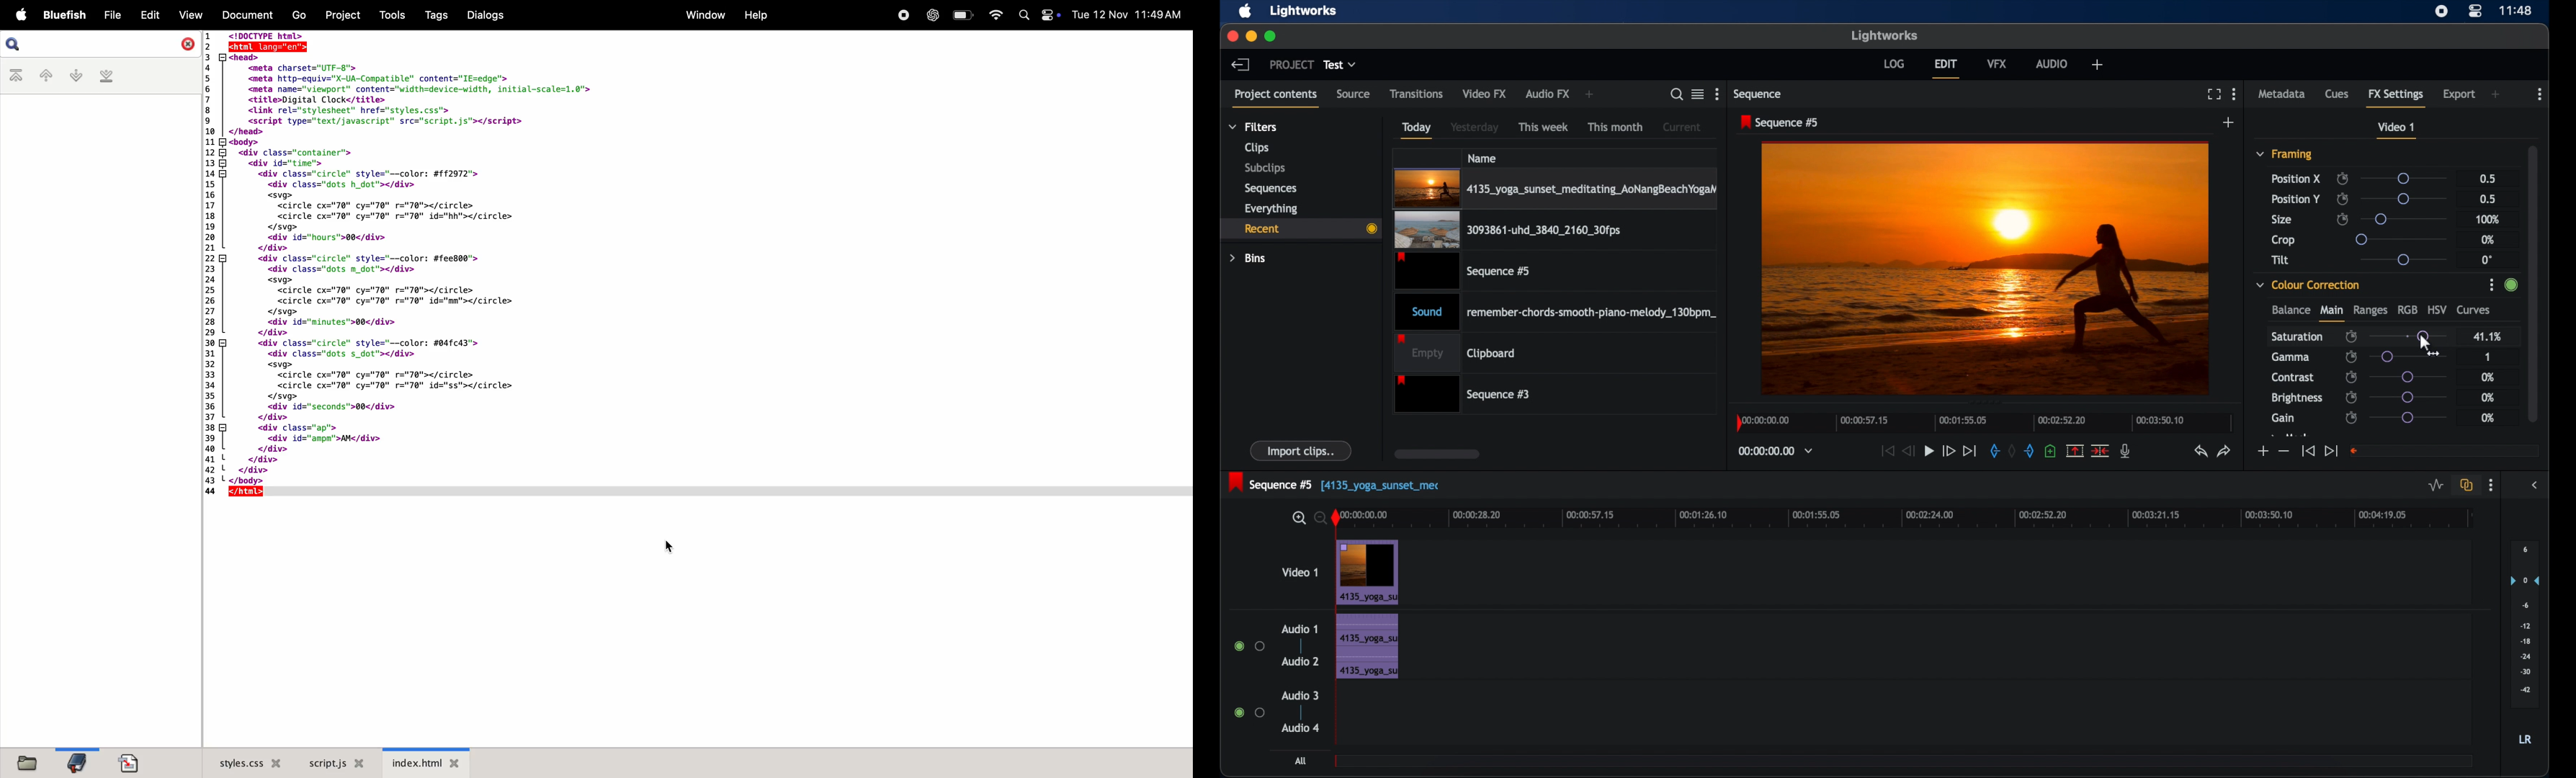 The image size is (2576, 784). I want to click on file, so click(111, 15).